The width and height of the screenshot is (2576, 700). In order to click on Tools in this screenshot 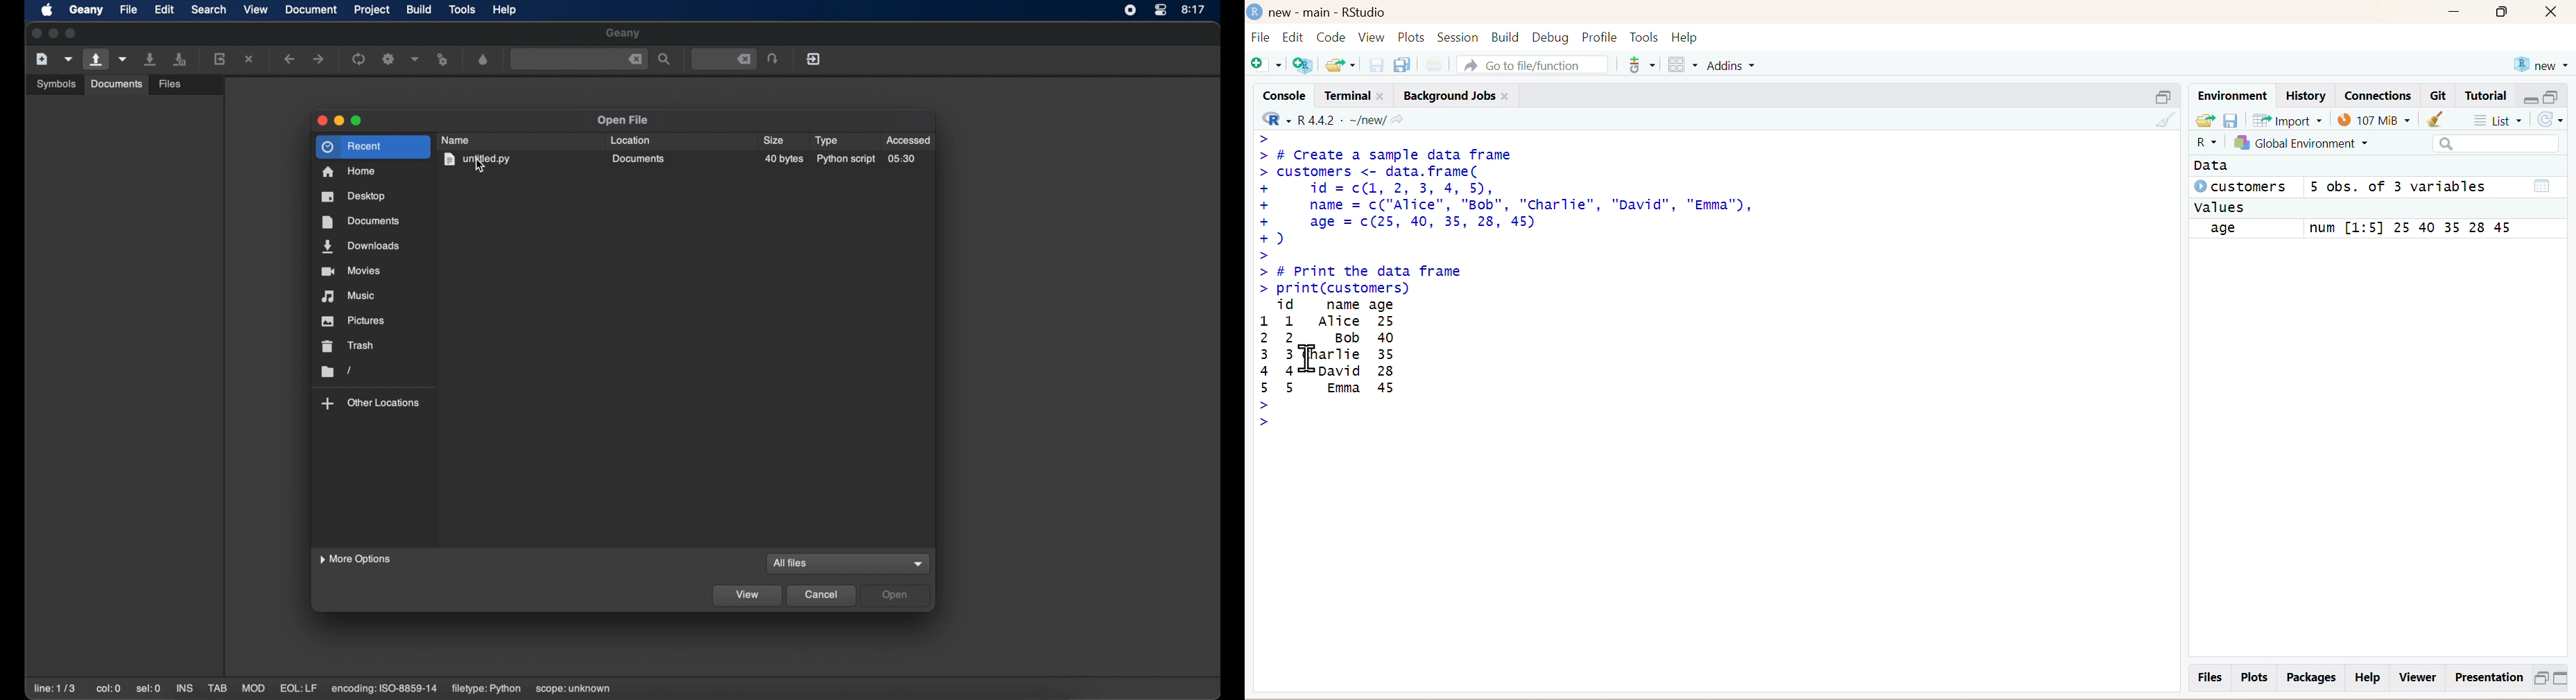, I will do `click(1645, 35)`.